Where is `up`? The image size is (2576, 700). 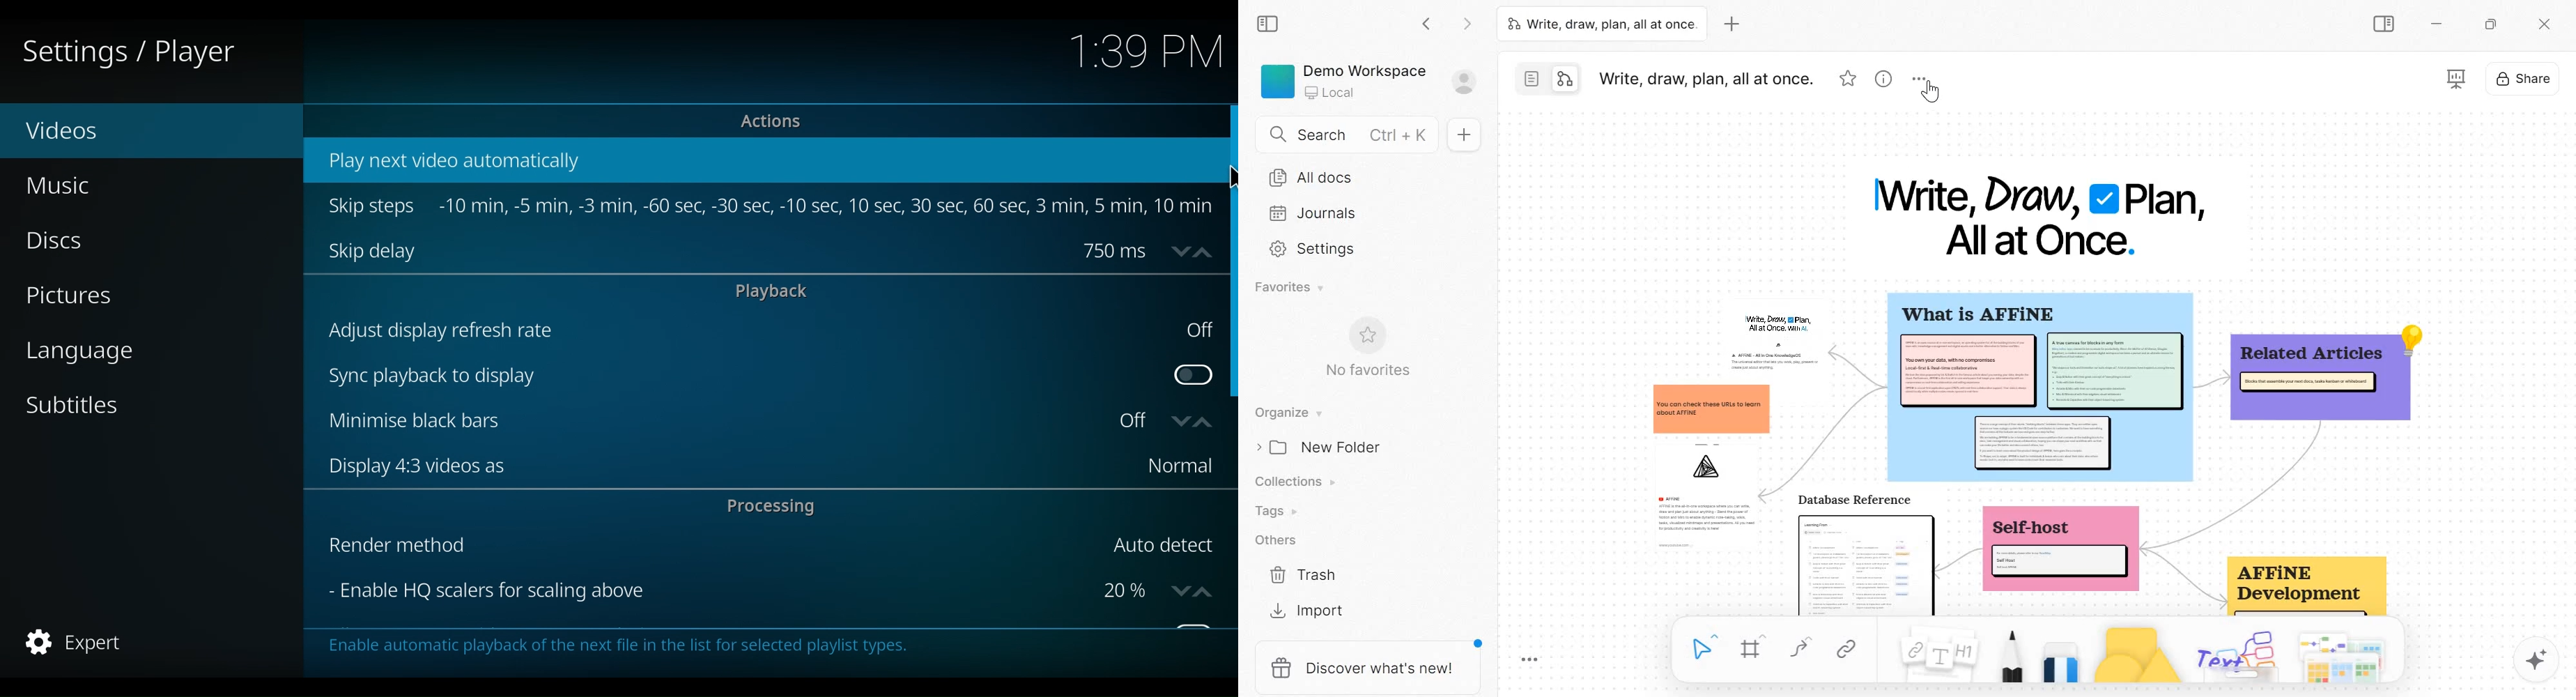 up is located at coordinates (1202, 592).